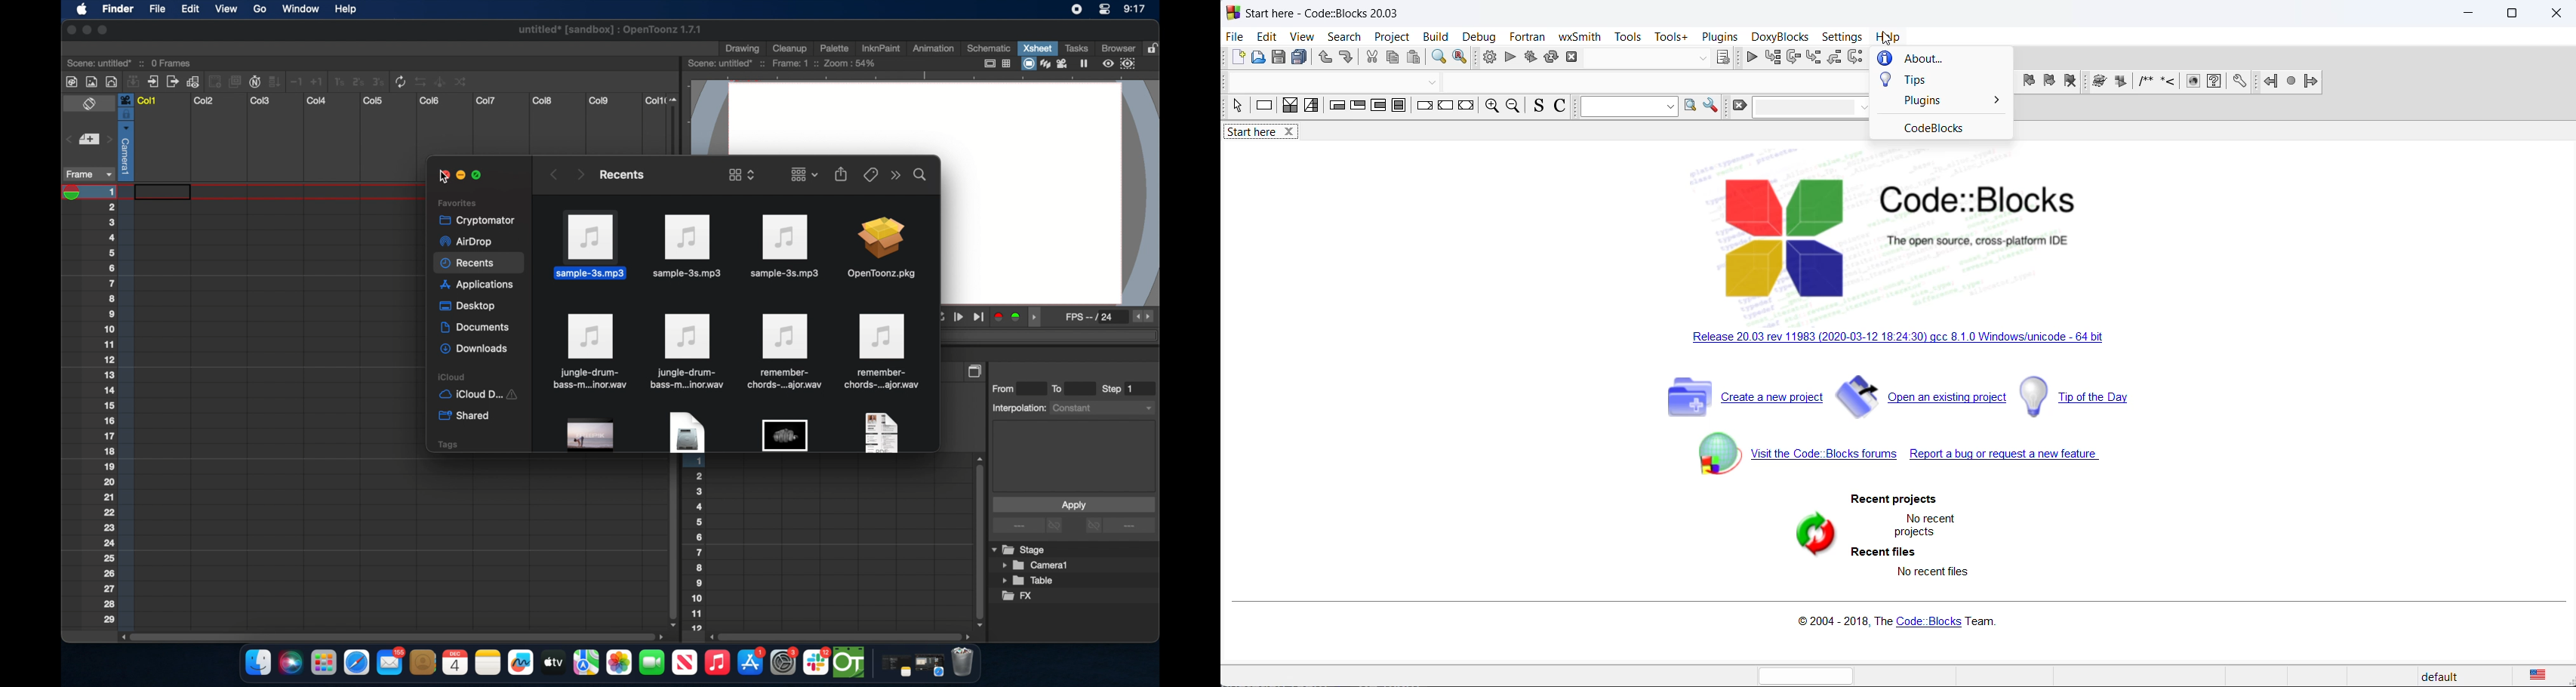  What do you see at coordinates (1751, 58) in the screenshot?
I see `continue debug` at bounding box center [1751, 58].